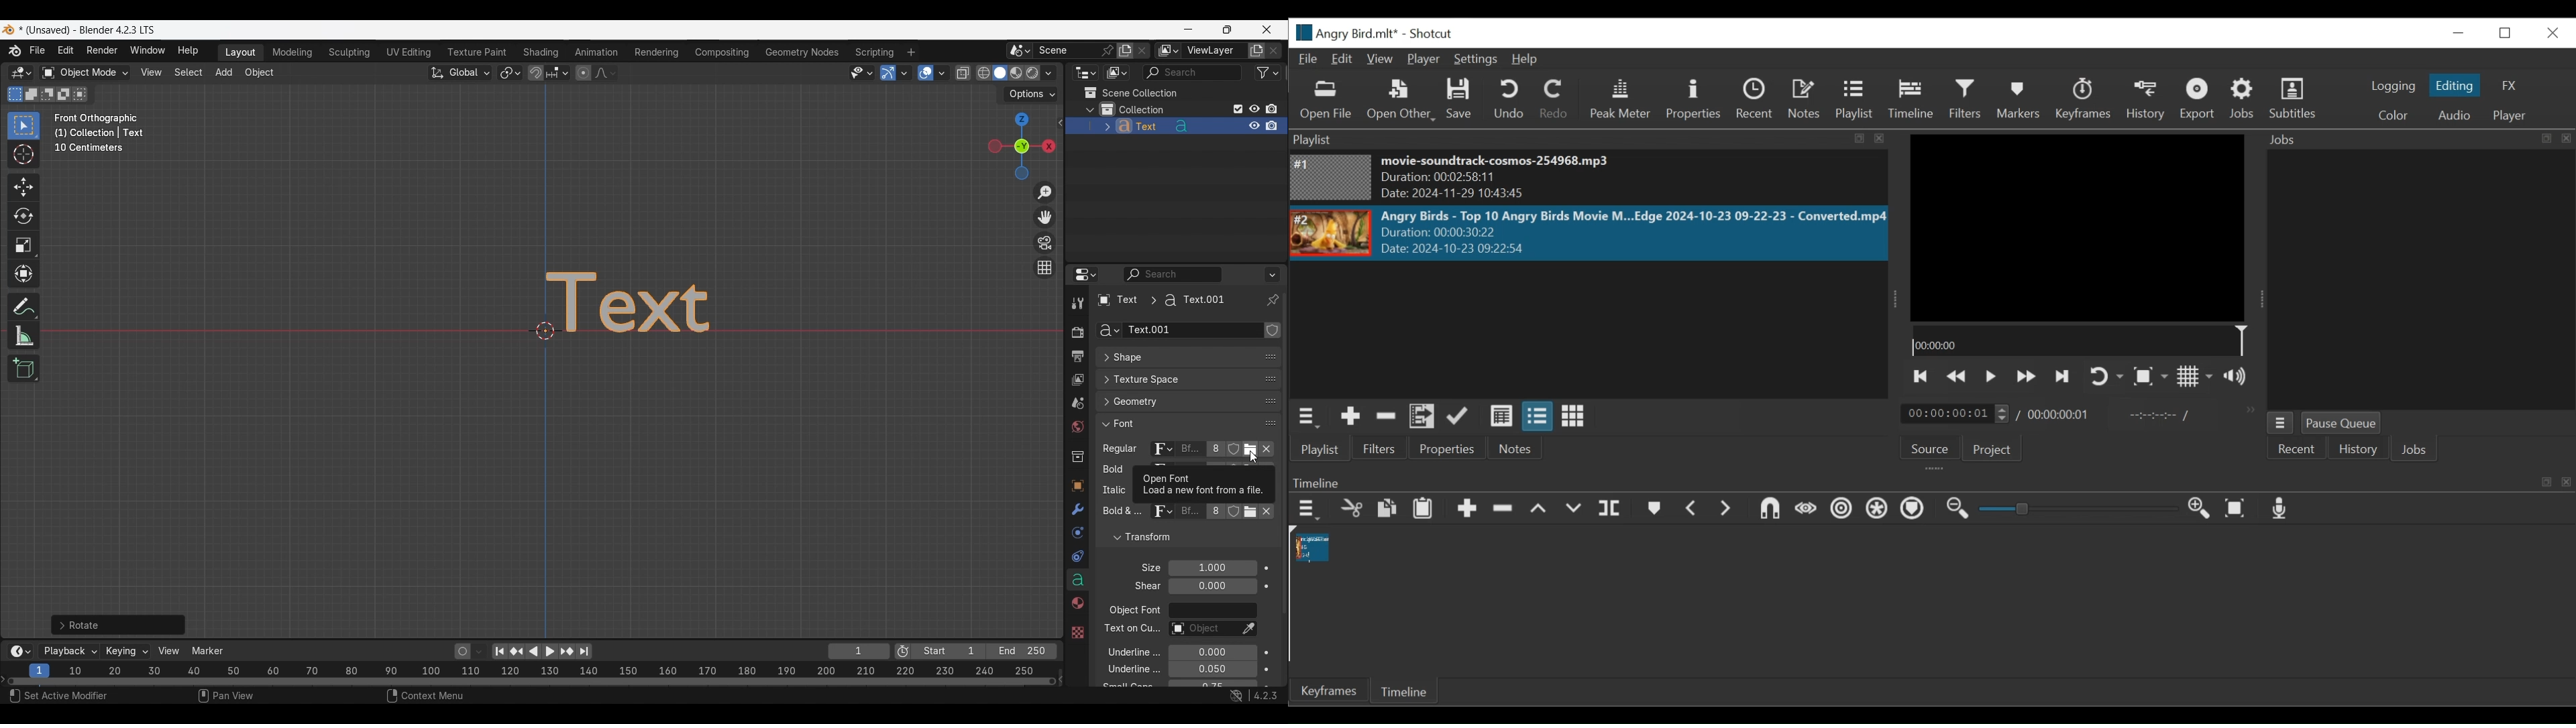 Image resolution: width=2576 pixels, height=728 pixels. Describe the element at coordinates (1142, 51) in the screenshot. I see `Delete scene` at that location.